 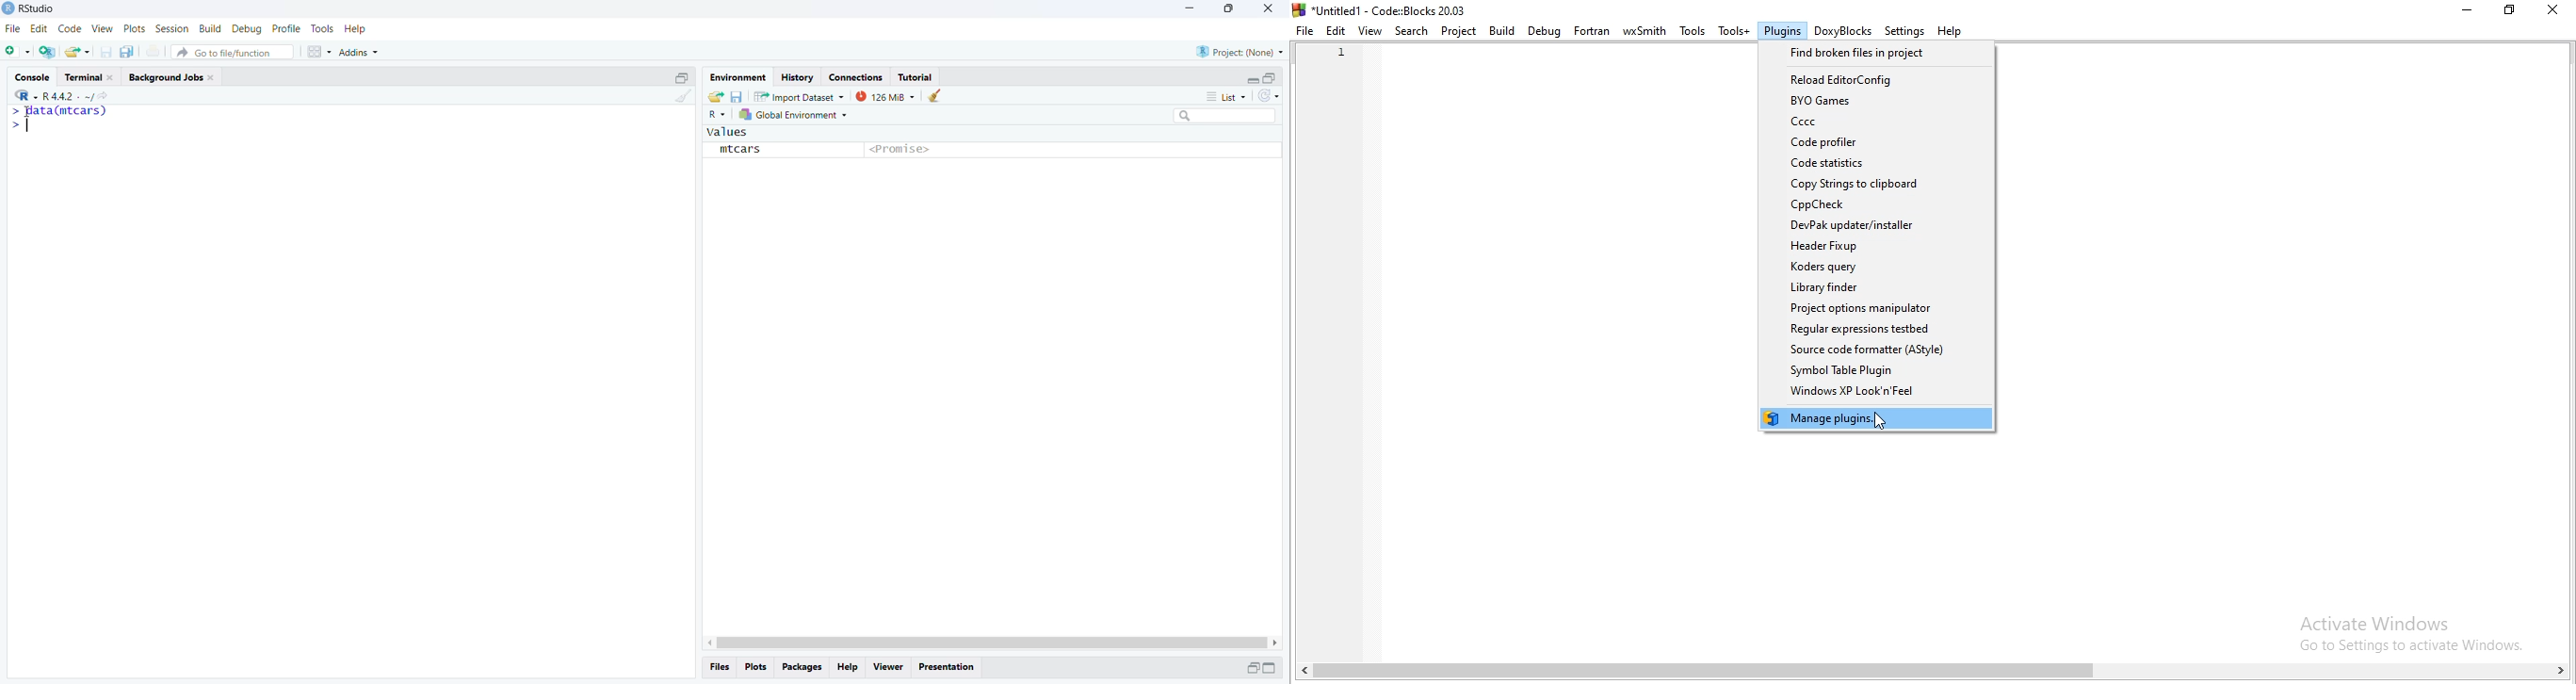 I want to click on Tools, so click(x=321, y=28).